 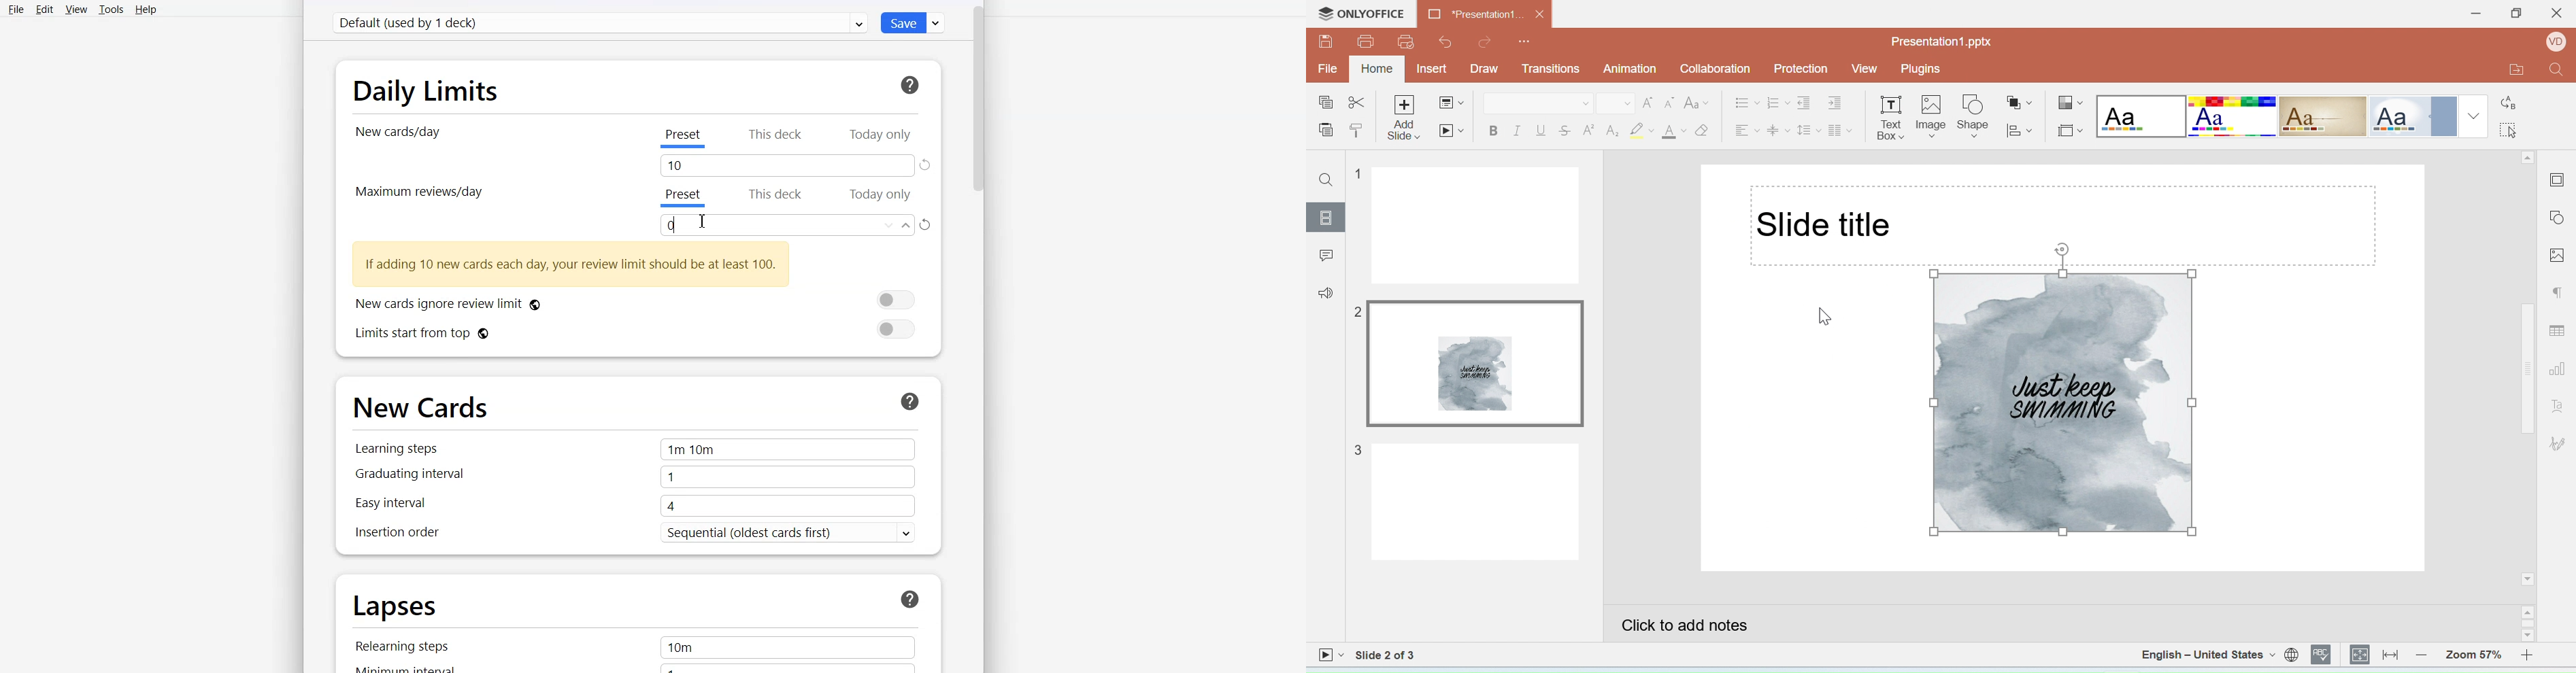 I want to click on Find, so click(x=2557, y=73).